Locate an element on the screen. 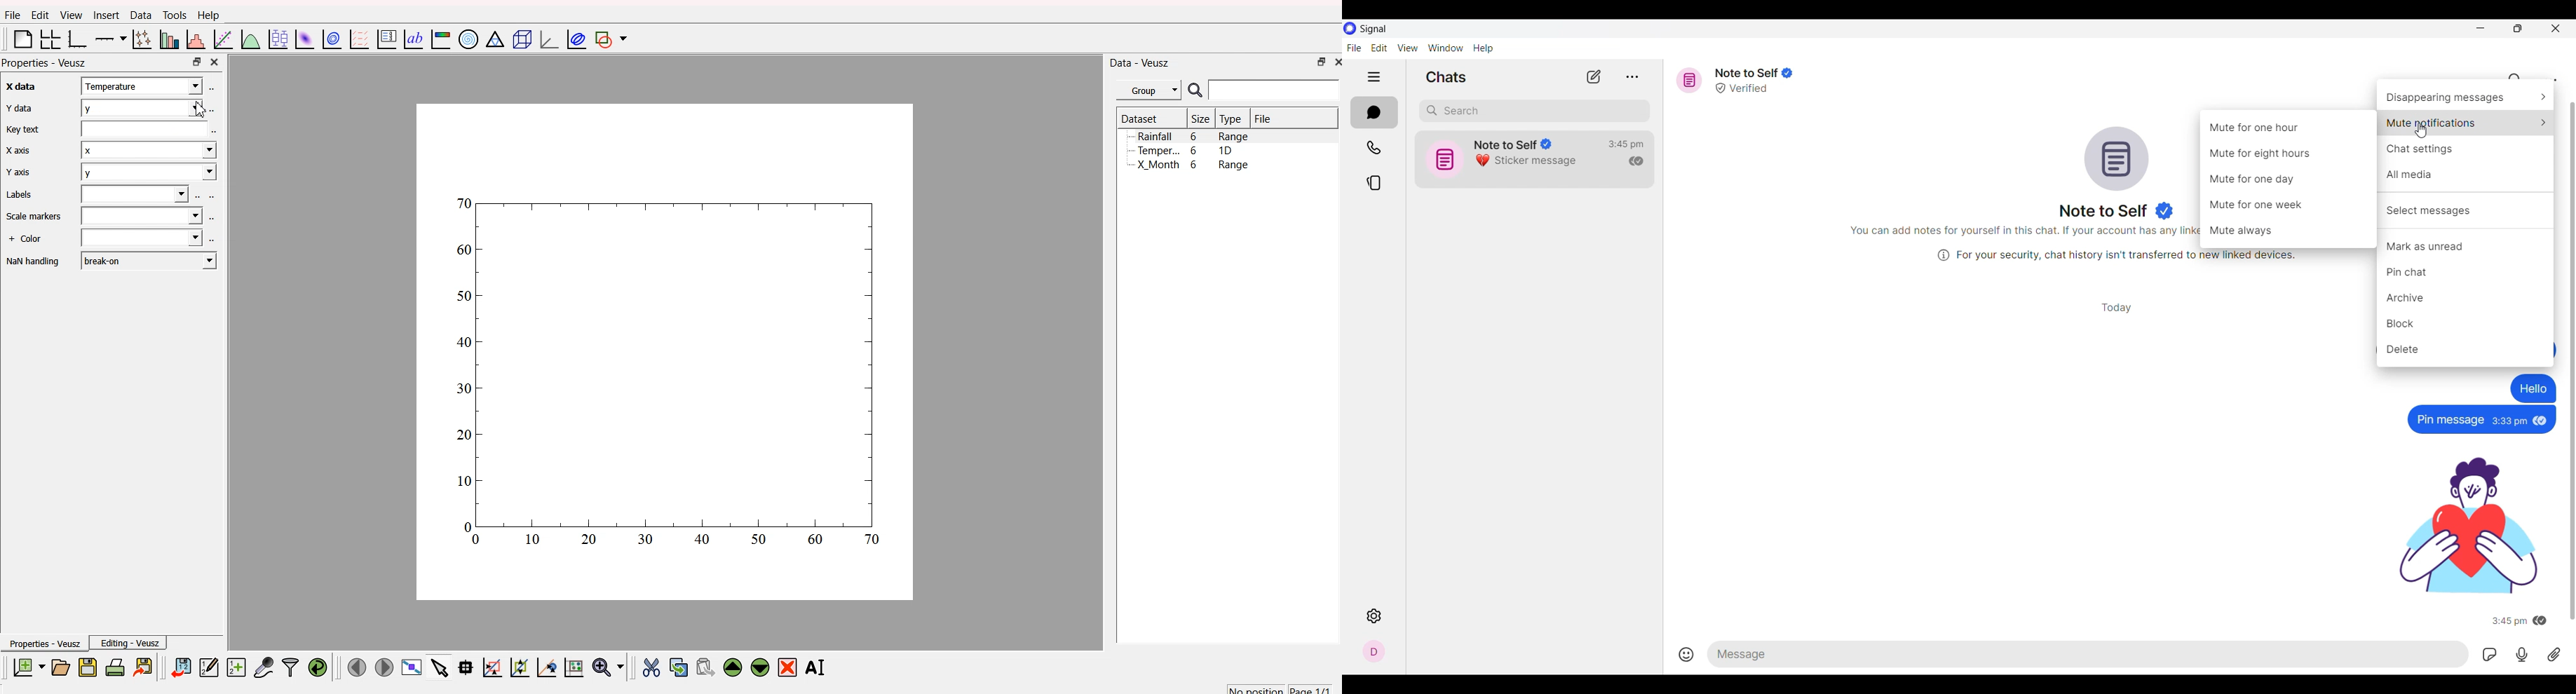 Image resolution: width=2576 pixels, height=700 pixels. draw rectangle to zoom is located at coordinates (492, 667).